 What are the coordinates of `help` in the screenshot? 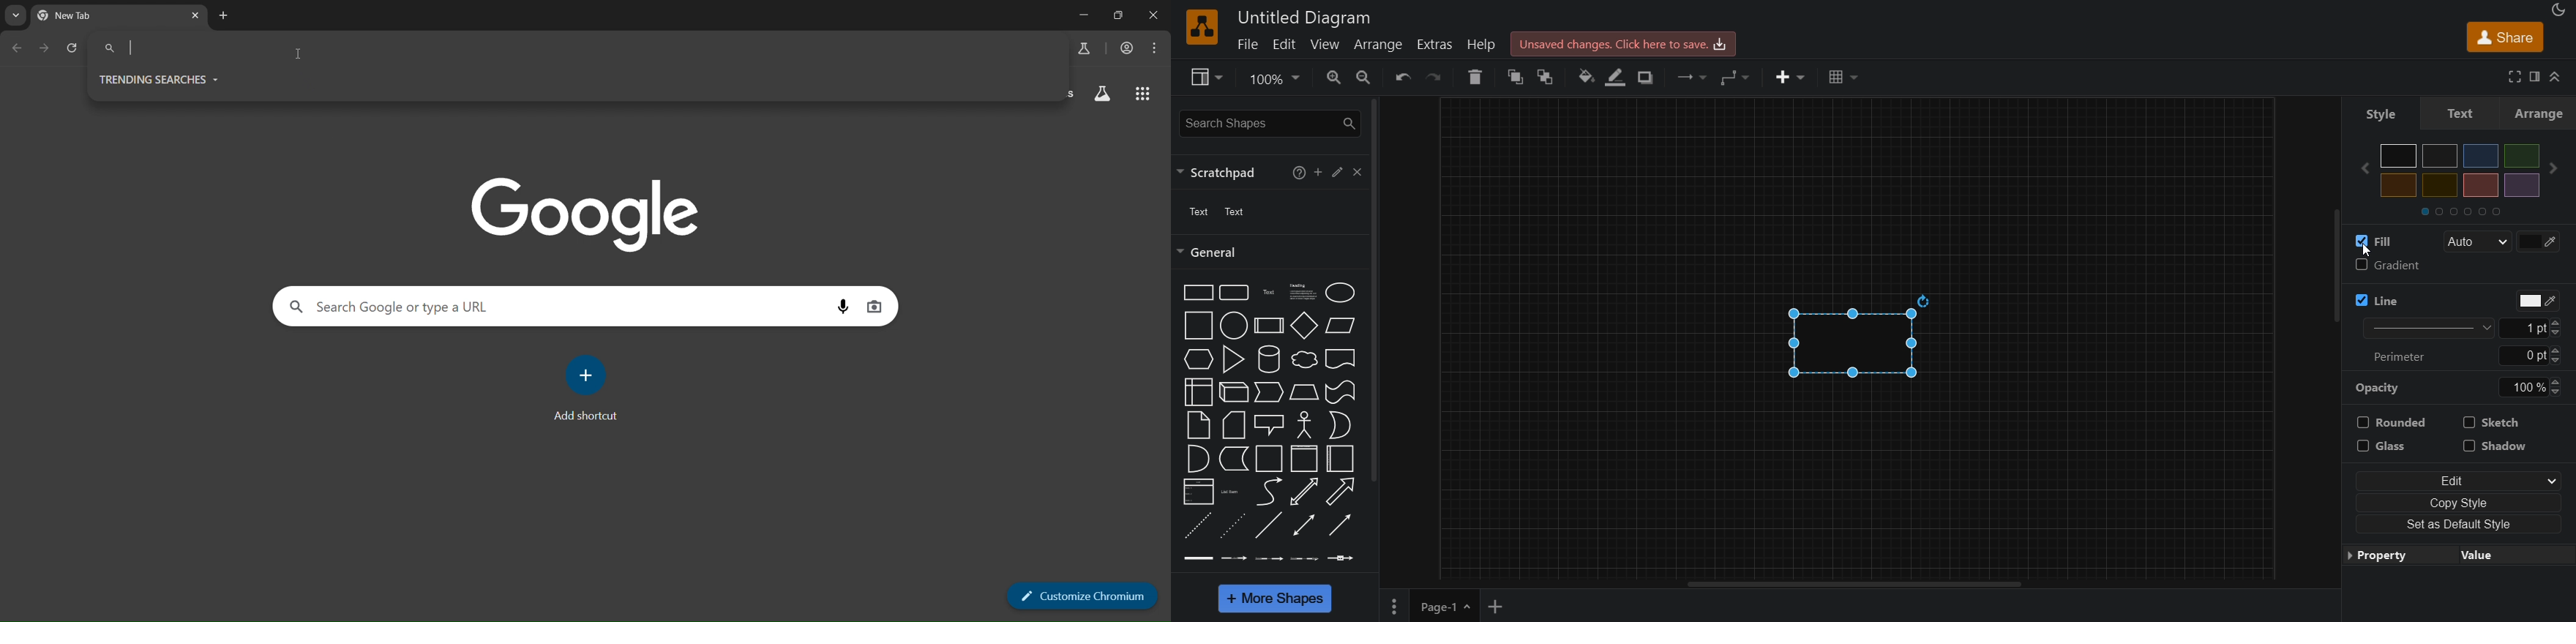 It's located at (1483, 47).